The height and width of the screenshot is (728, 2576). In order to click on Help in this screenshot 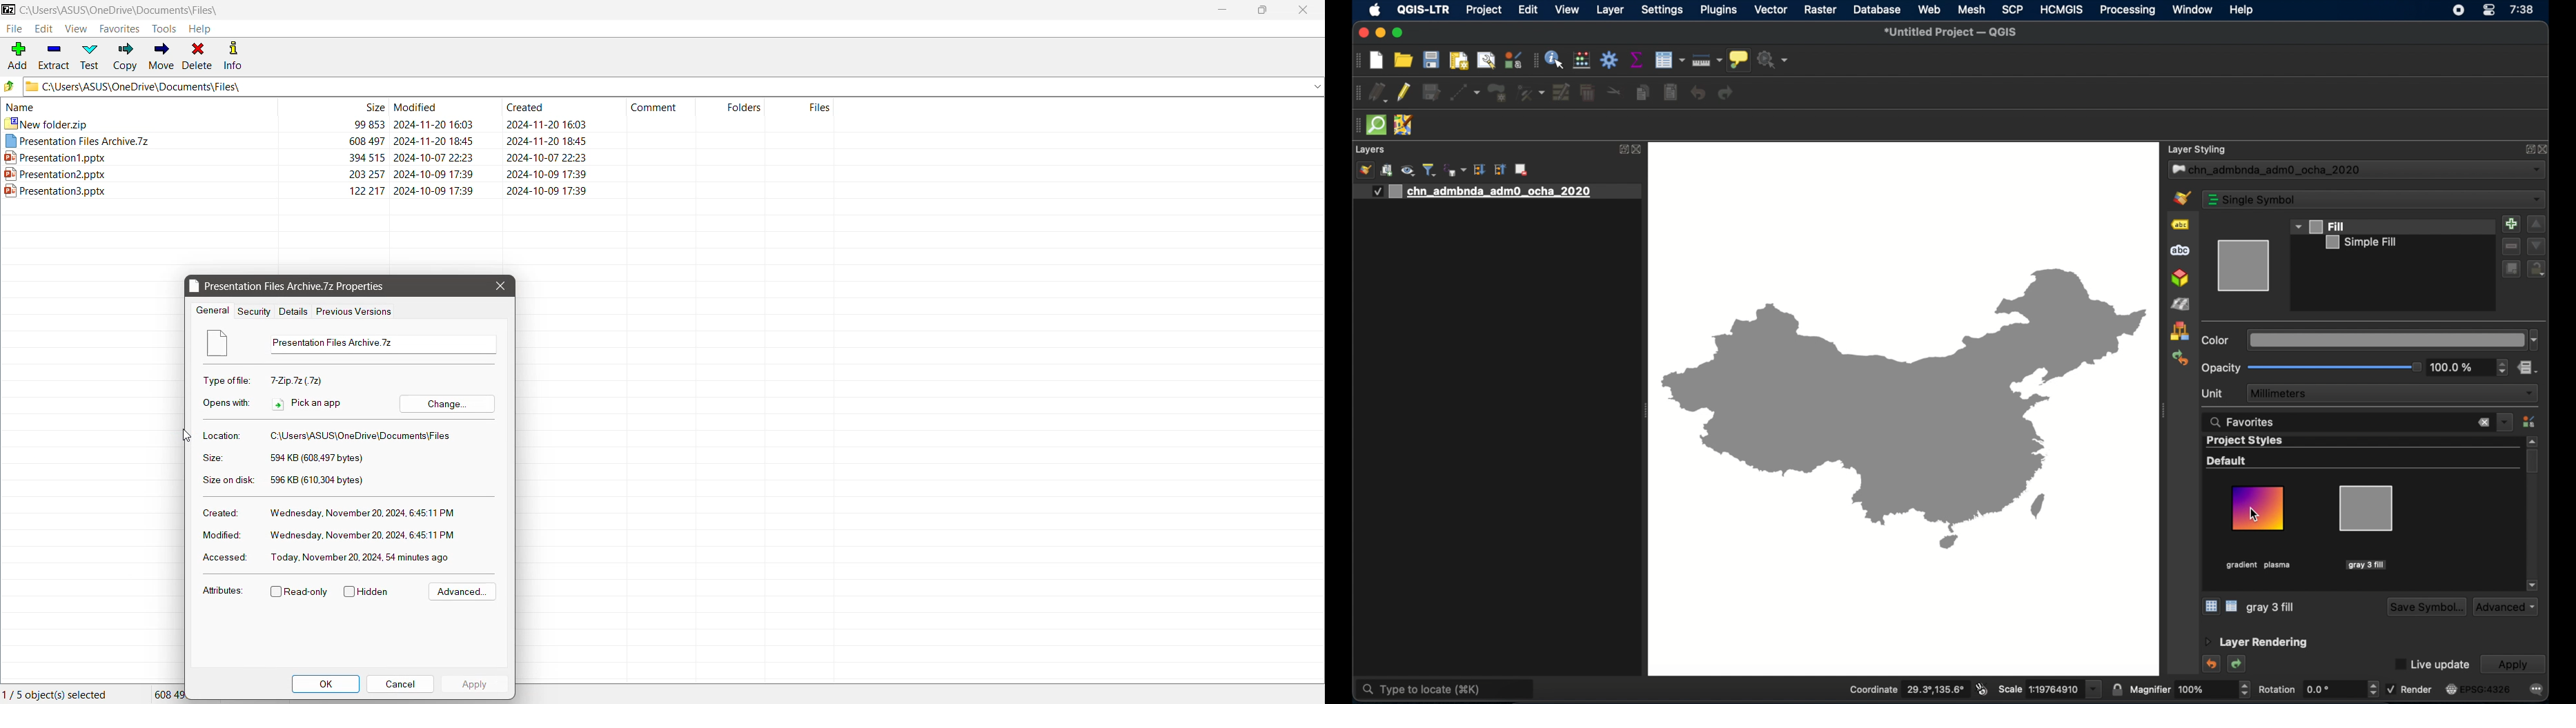, I will do `click(201, 29)`.